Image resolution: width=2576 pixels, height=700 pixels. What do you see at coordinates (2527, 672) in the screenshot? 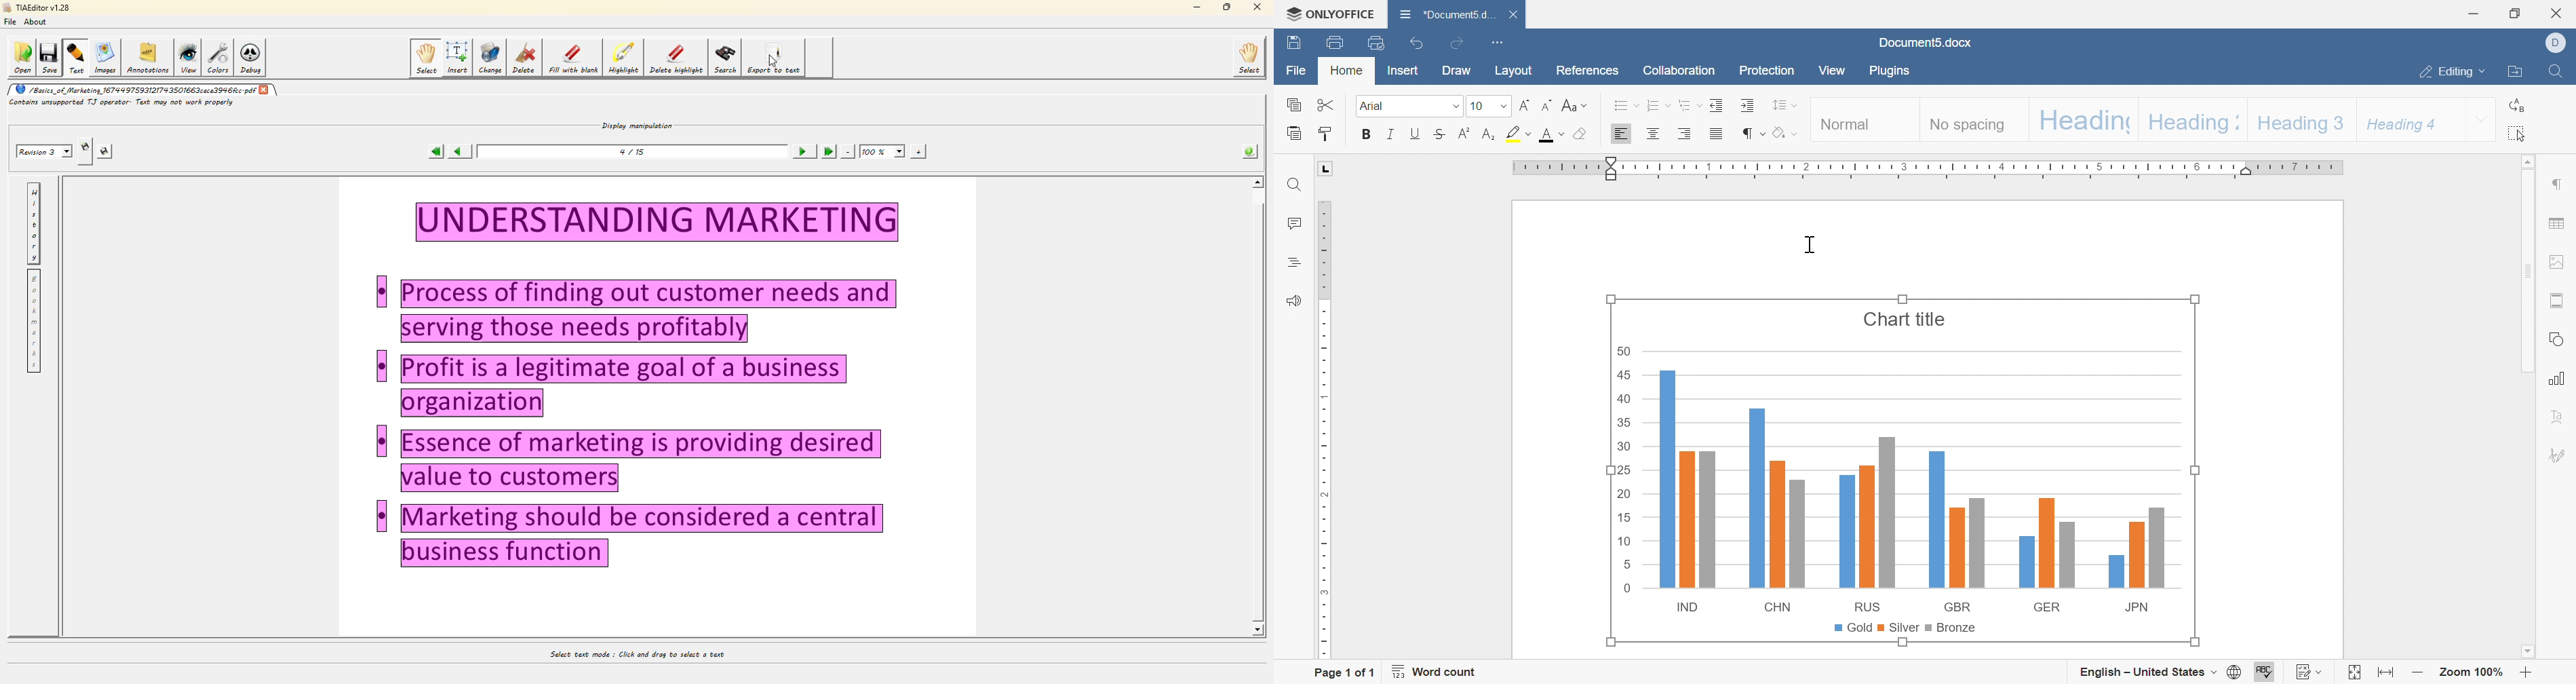
I see `zoom in` at bounding box center [2527, 672].